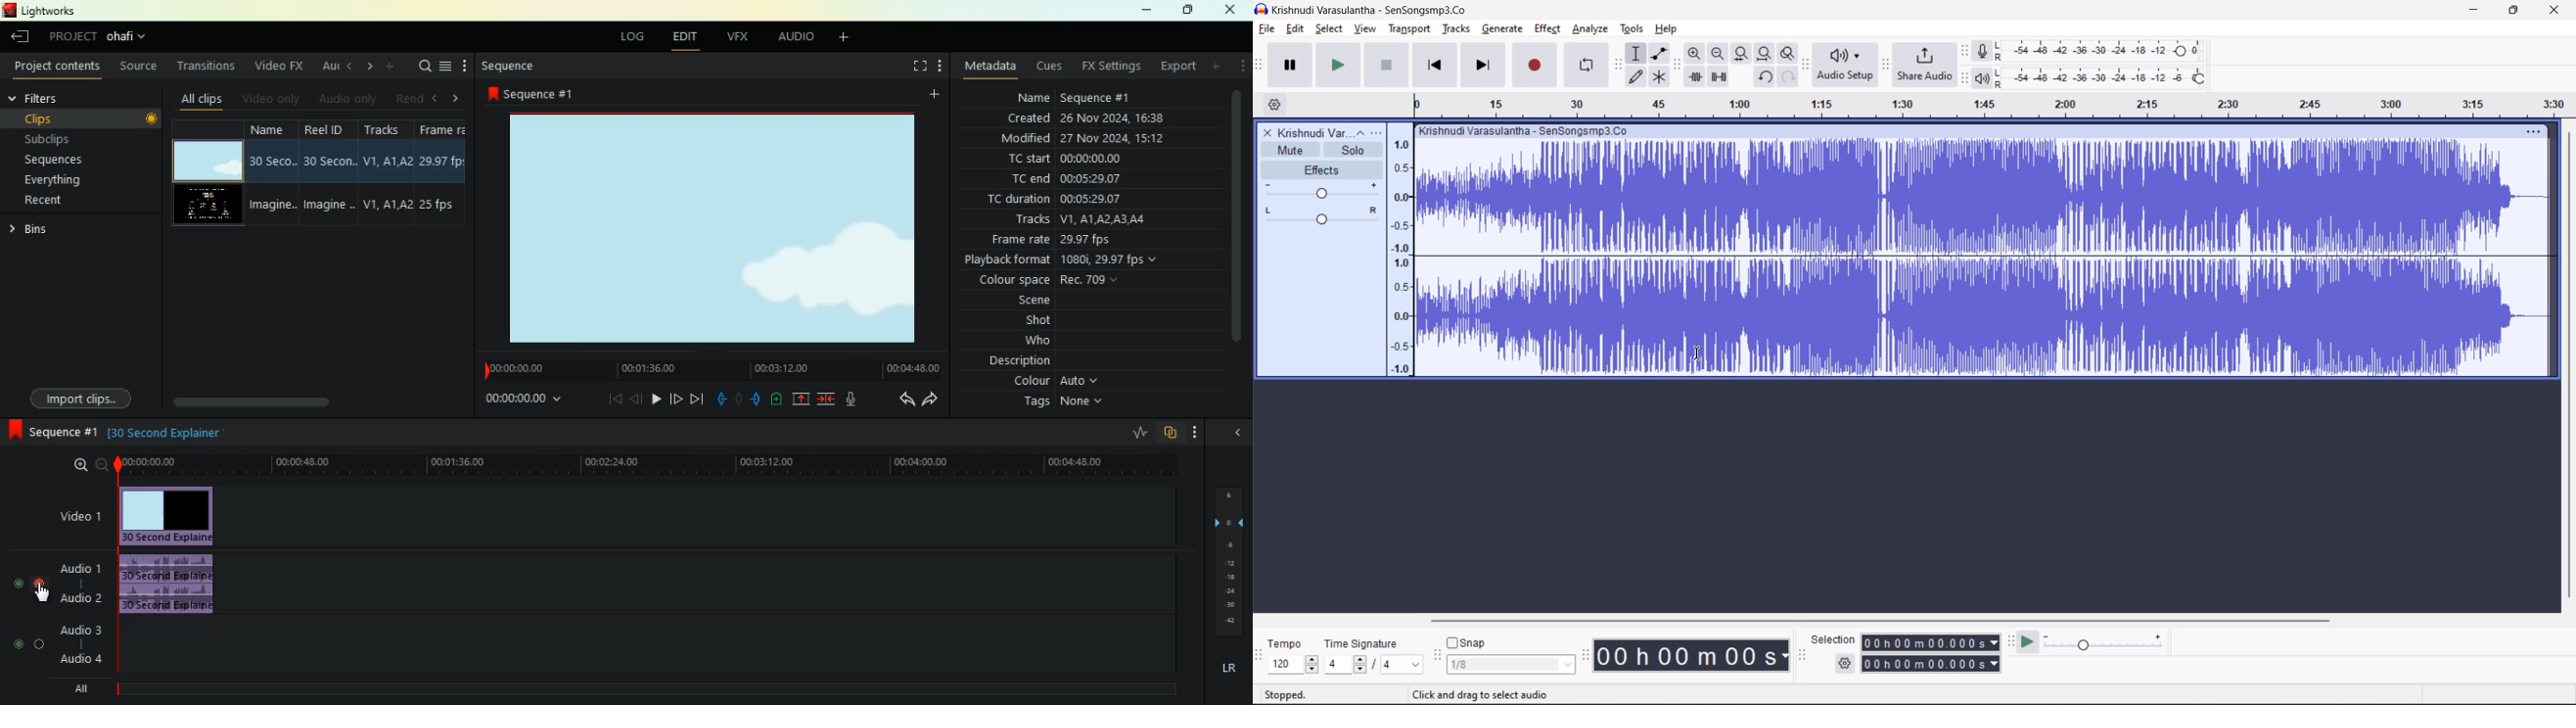  Describe the element at coordinates (462, 63) in the screenshot. I see `more` at that location.